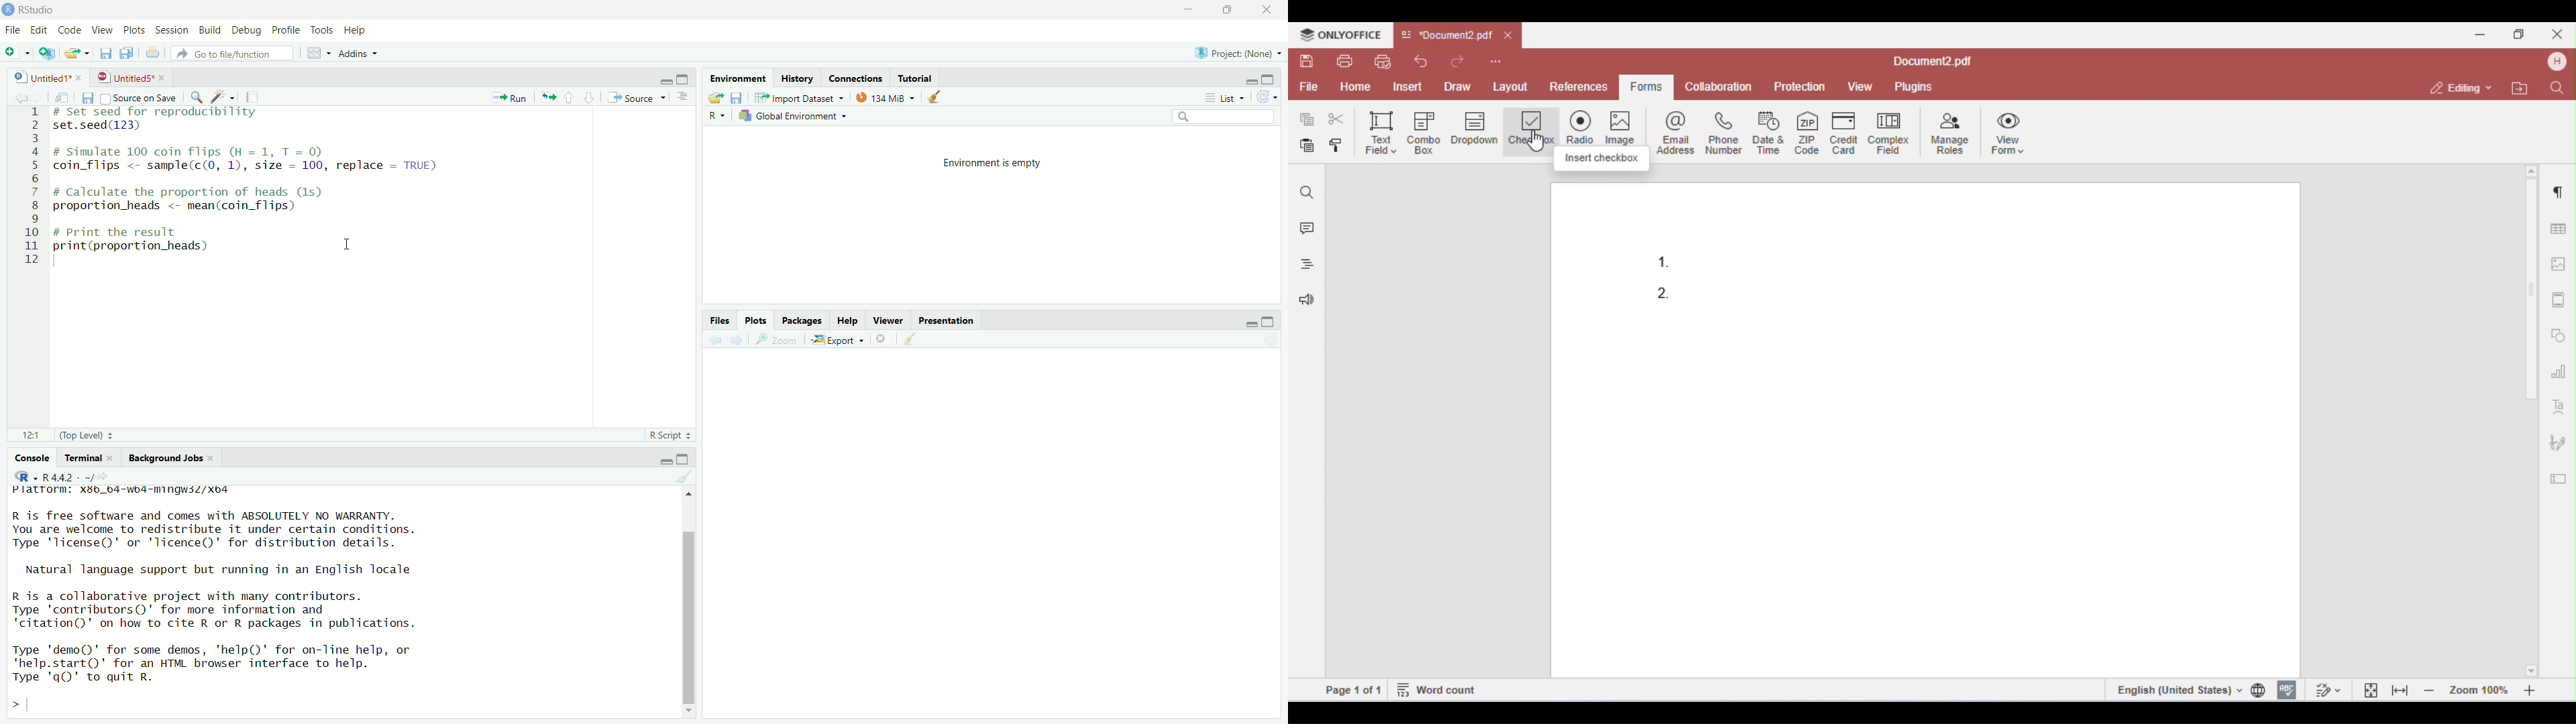 The height and width of the screenshot is (728, 2576). I want to click on (Top level), so click(87, 435).